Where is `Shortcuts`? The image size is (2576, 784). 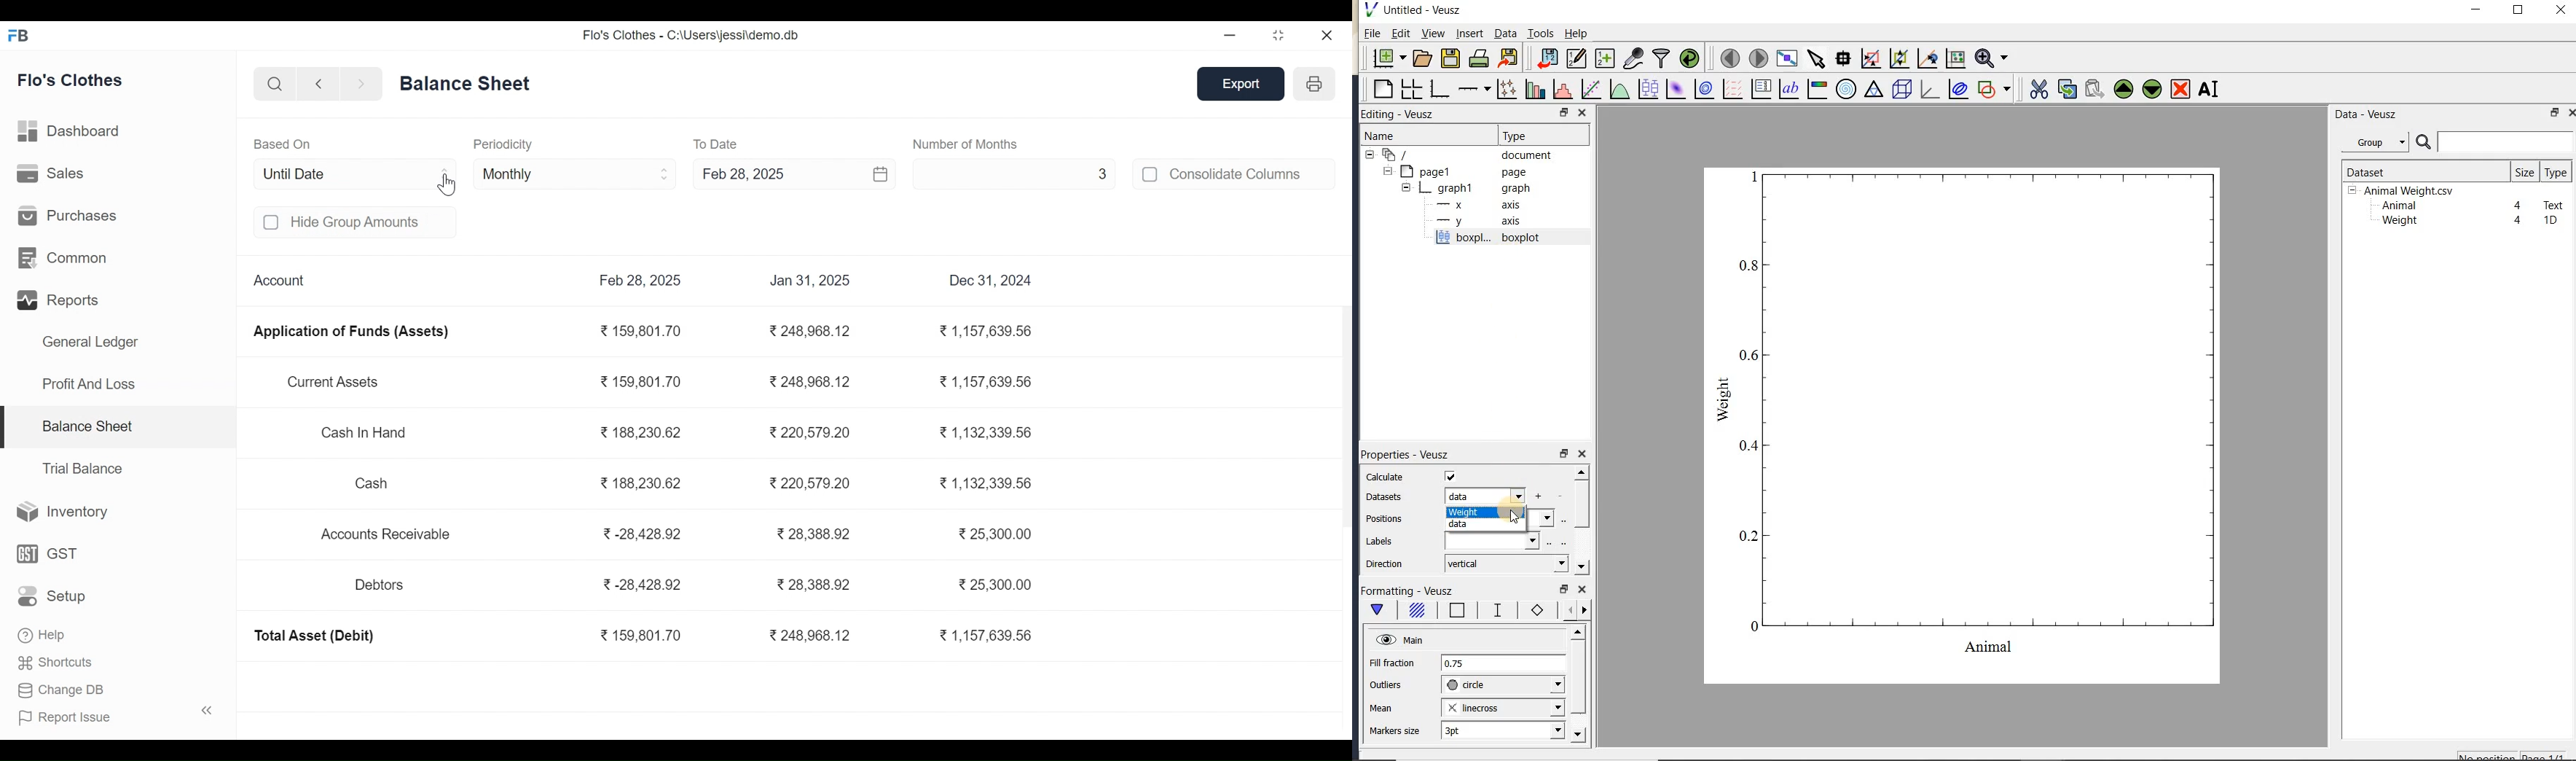
Shortcuts is located at coordinates (57, 660).